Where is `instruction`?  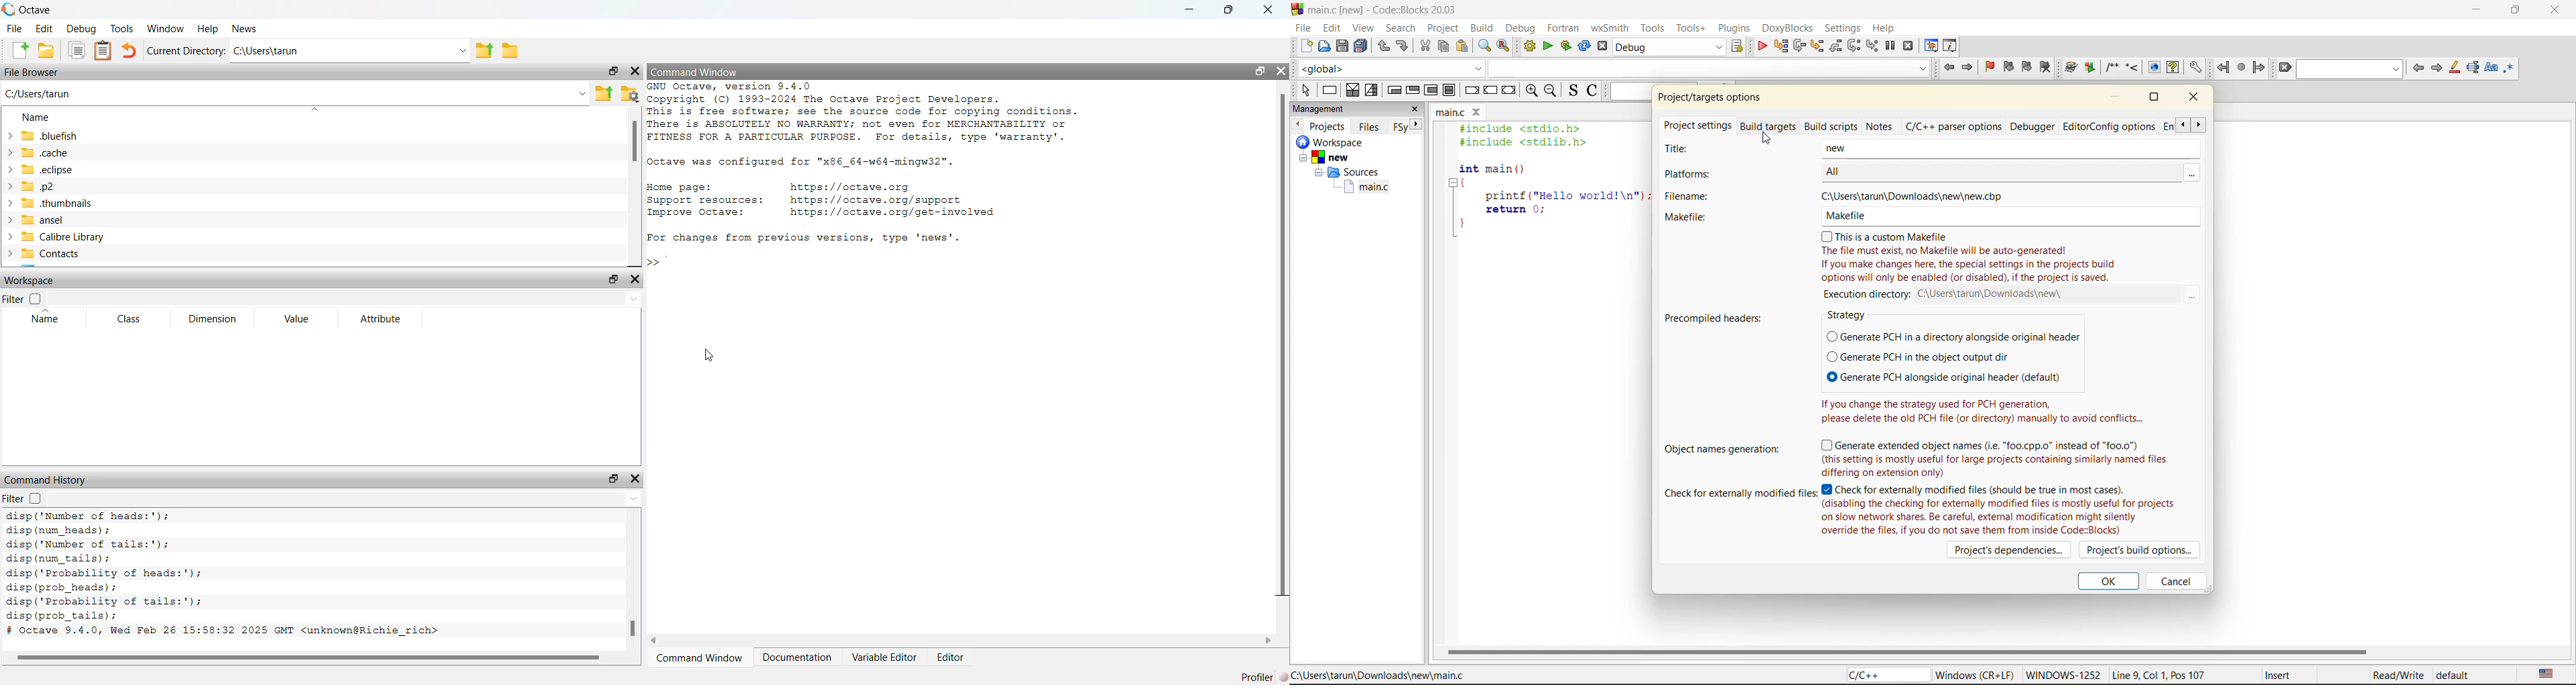
instruction is located at coordinates (1330, 90).